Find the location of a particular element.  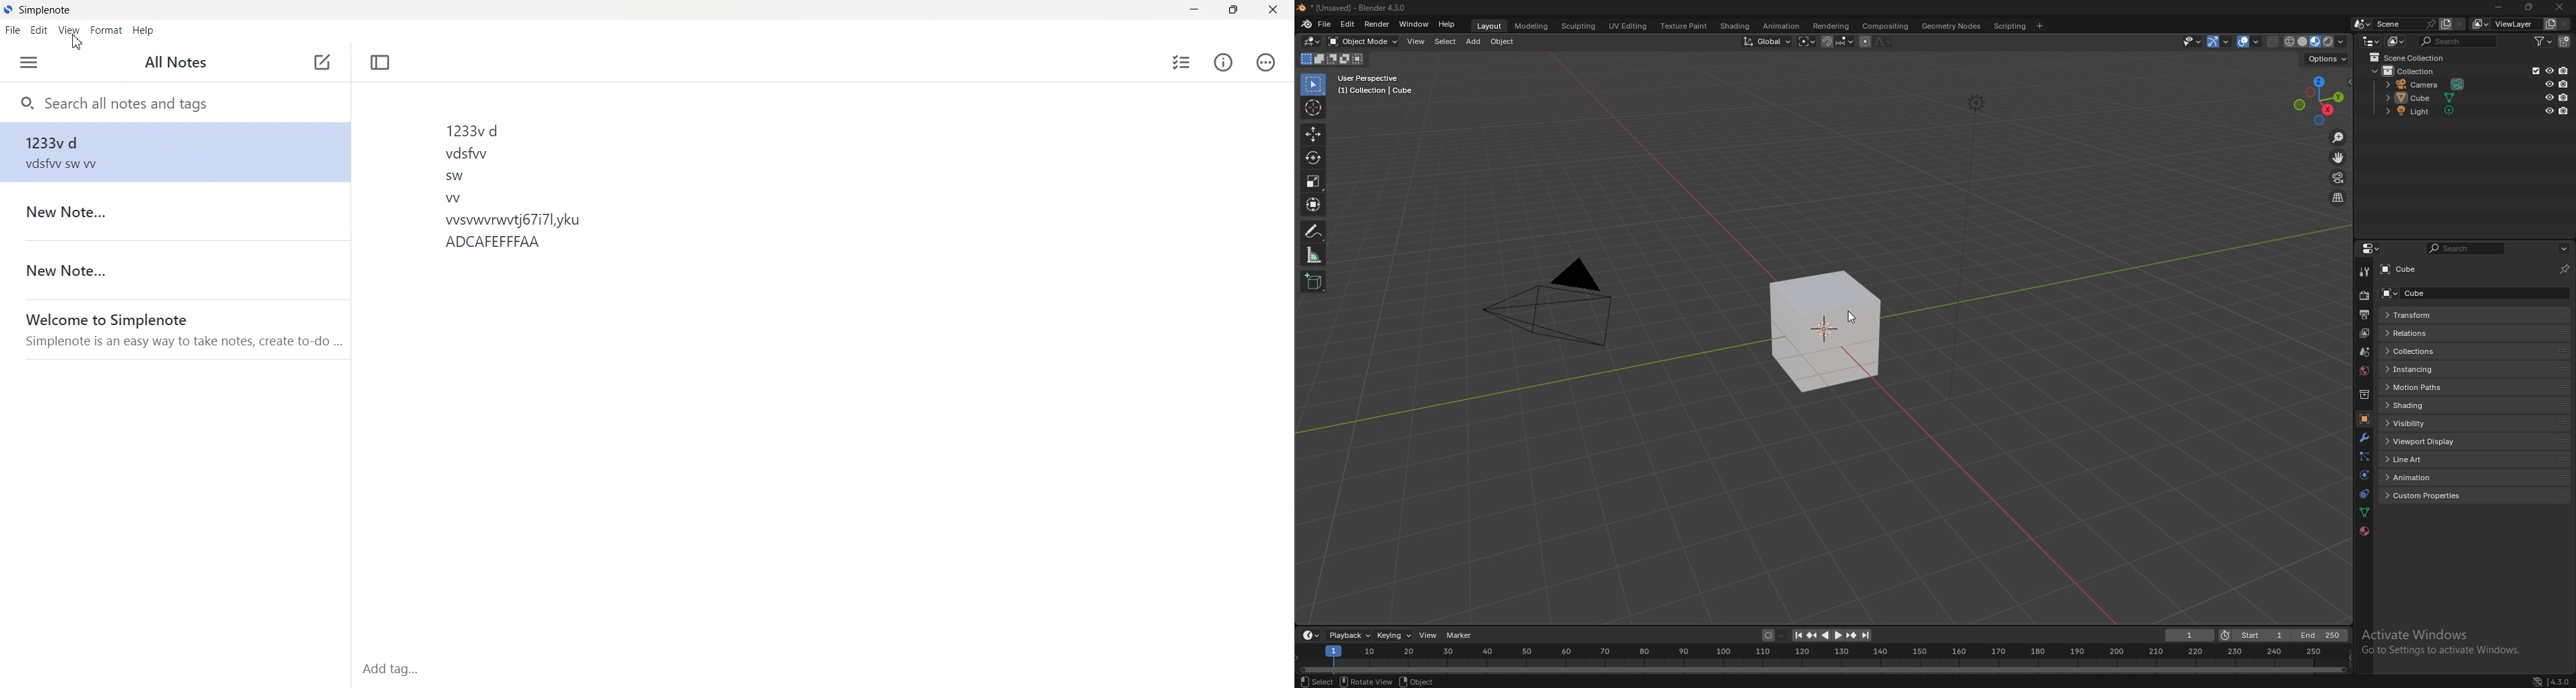

transform is located at coordinates (1314, 205).